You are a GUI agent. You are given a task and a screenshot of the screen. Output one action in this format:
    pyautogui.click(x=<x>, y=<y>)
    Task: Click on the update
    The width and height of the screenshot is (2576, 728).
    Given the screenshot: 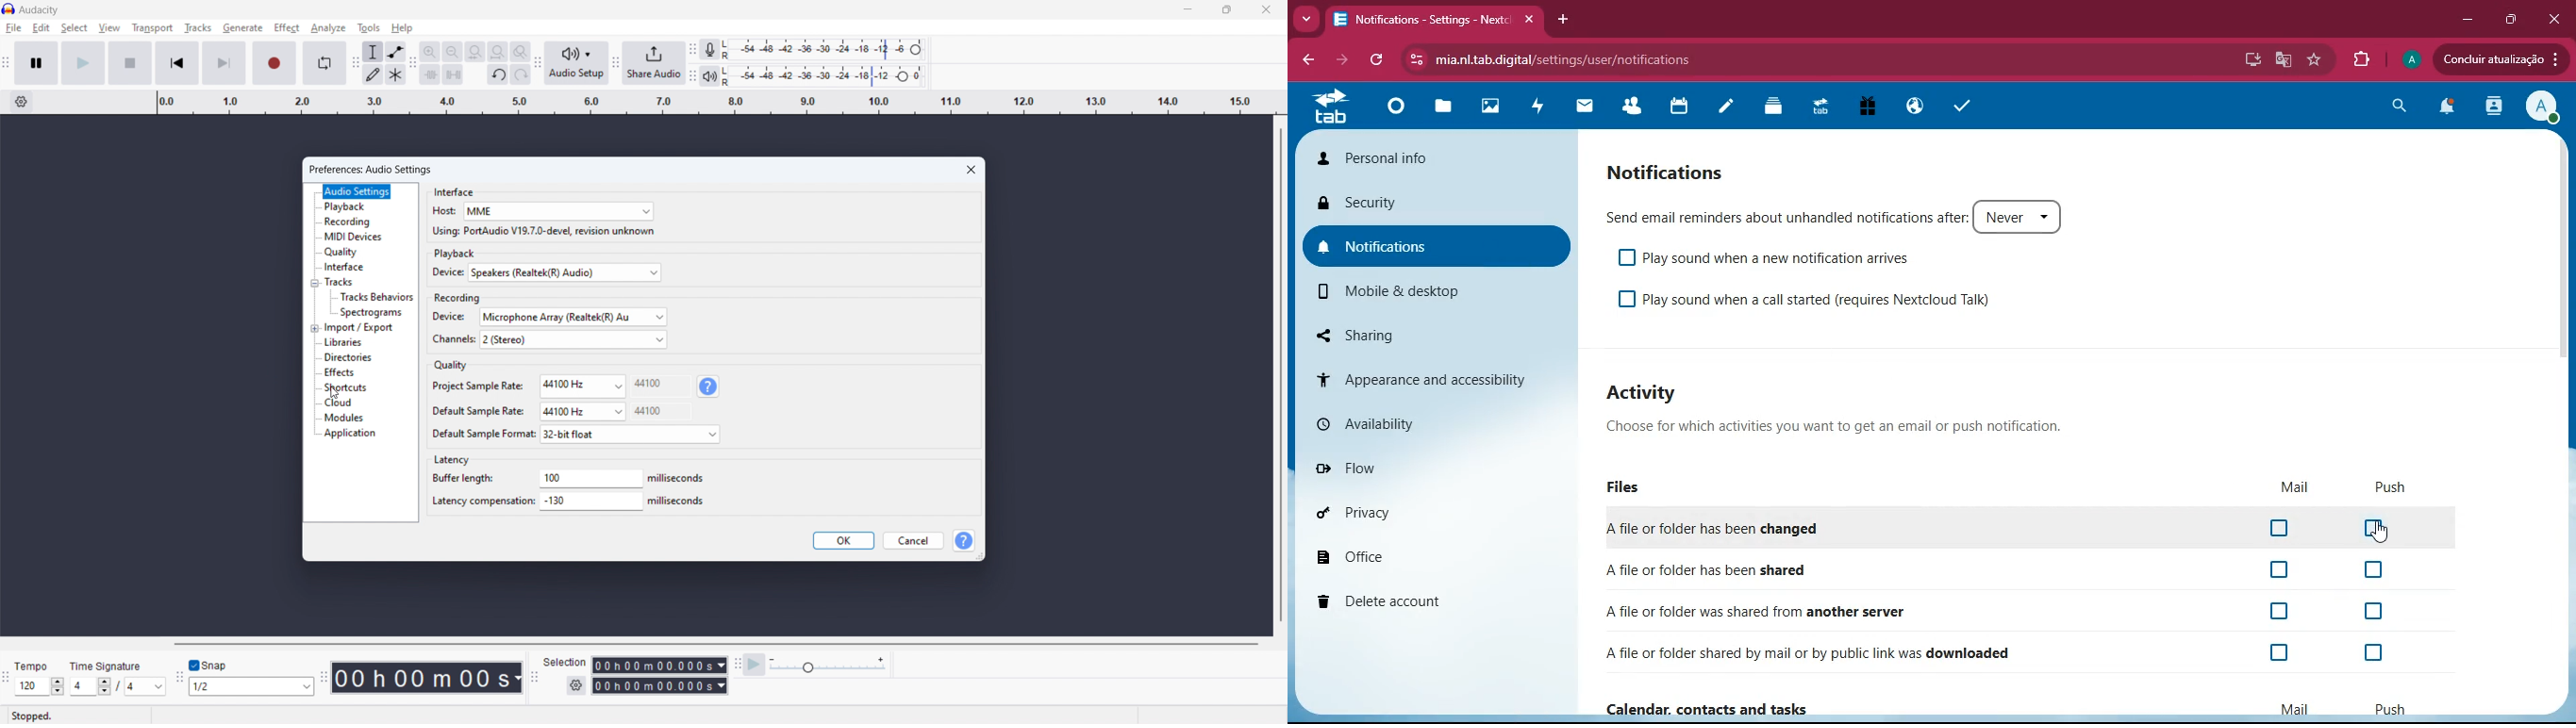 What is the action you would take?
    pyautogui.click(x=2501, y=60)
    